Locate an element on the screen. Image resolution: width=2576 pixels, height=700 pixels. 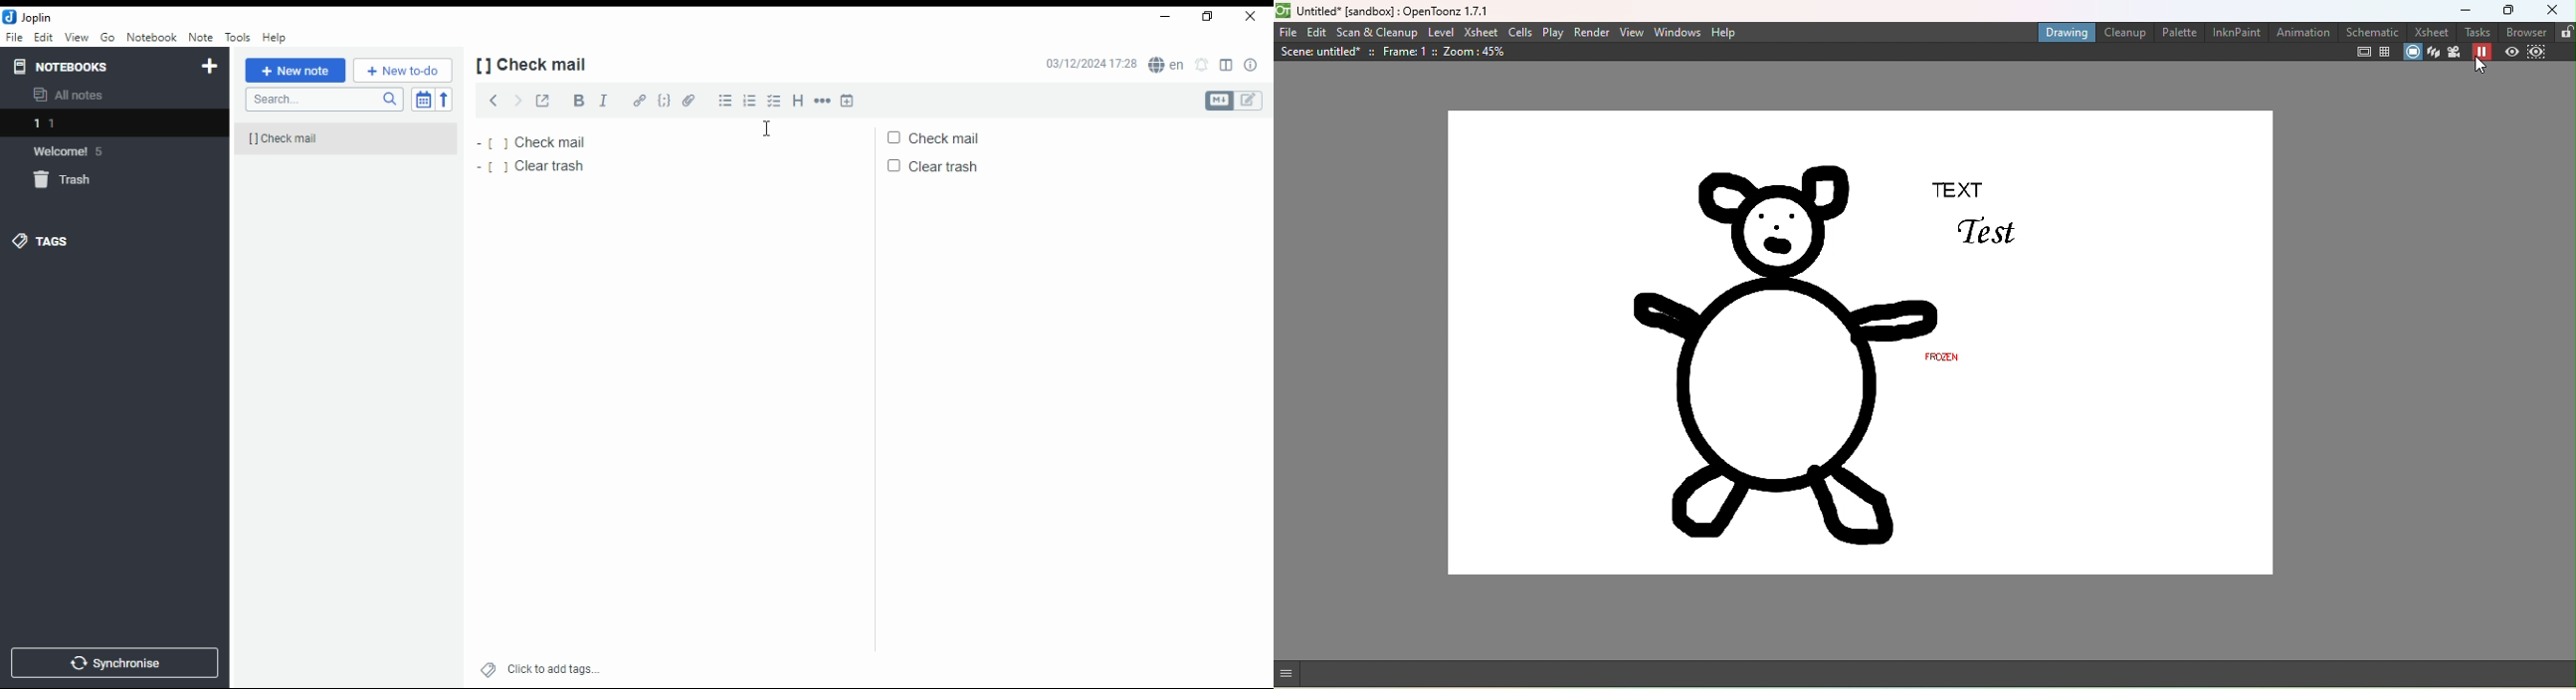
tools is located at coordinates (239, 38).